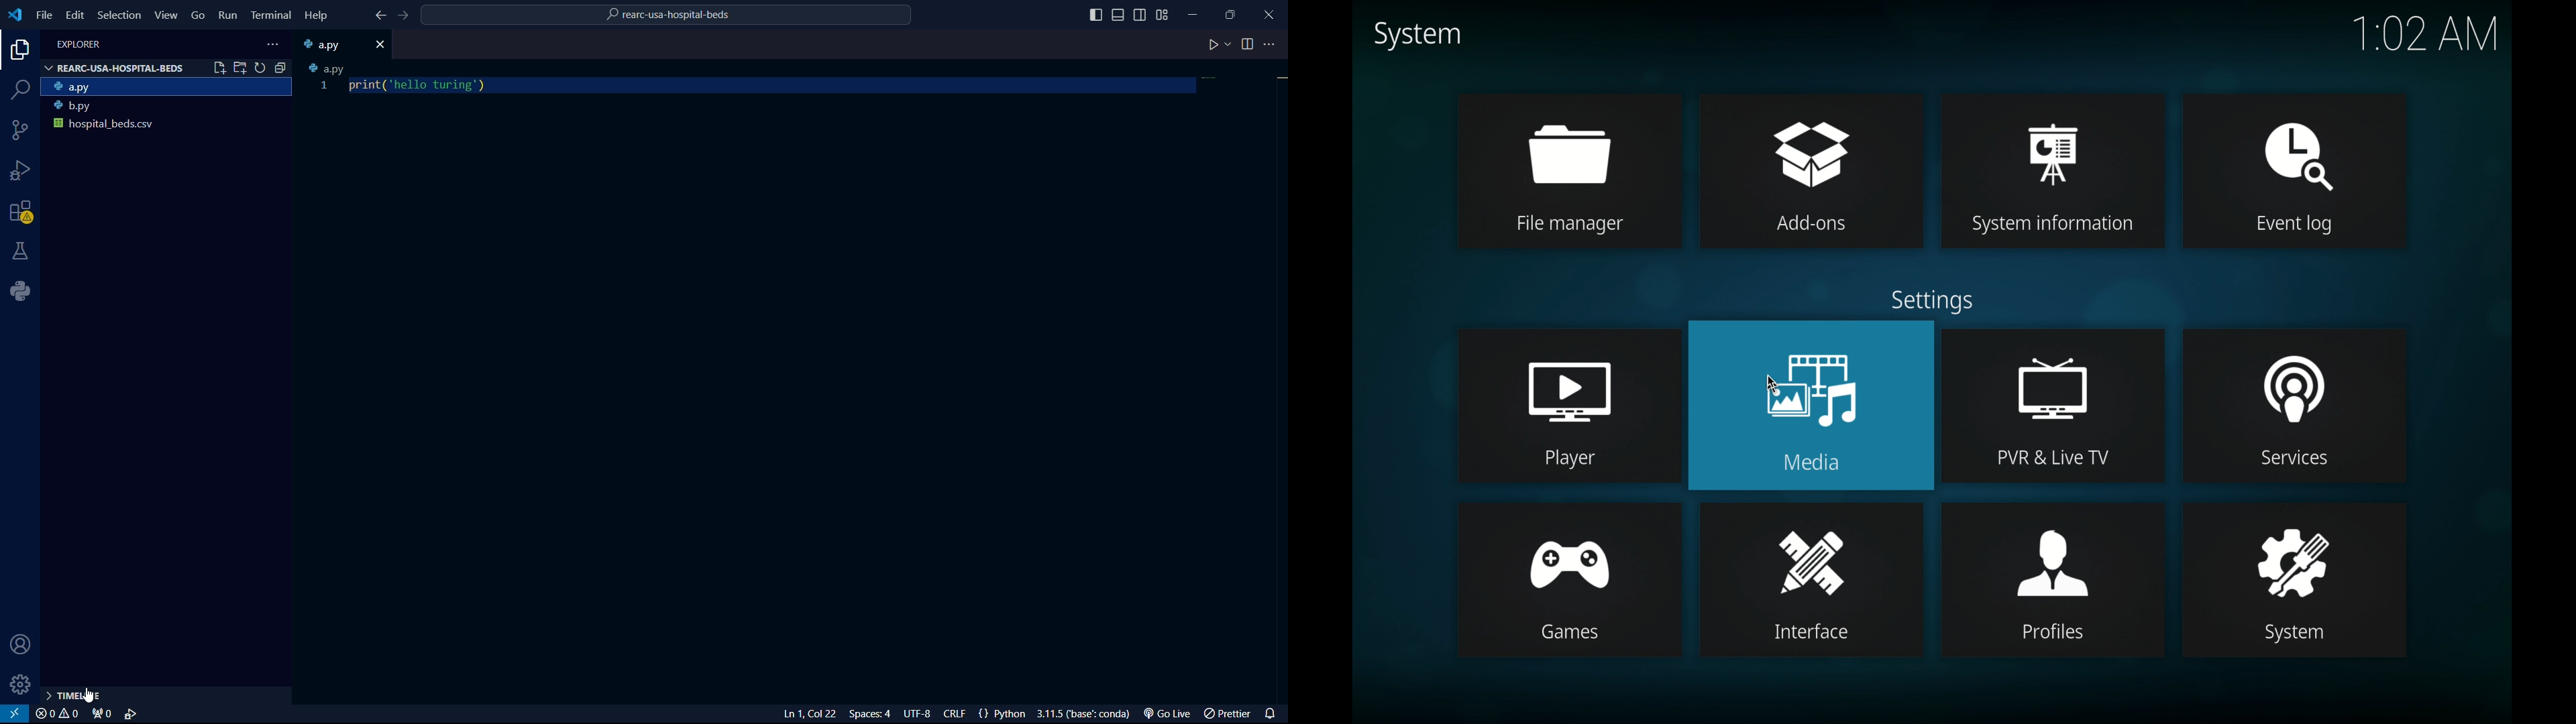 The height and width of the screenshot is (728, 2576). What do you see at coordinates (1095, 14) in the screenshot?
I see `toggle primary sidebar` at bounding box center [1095, 14].